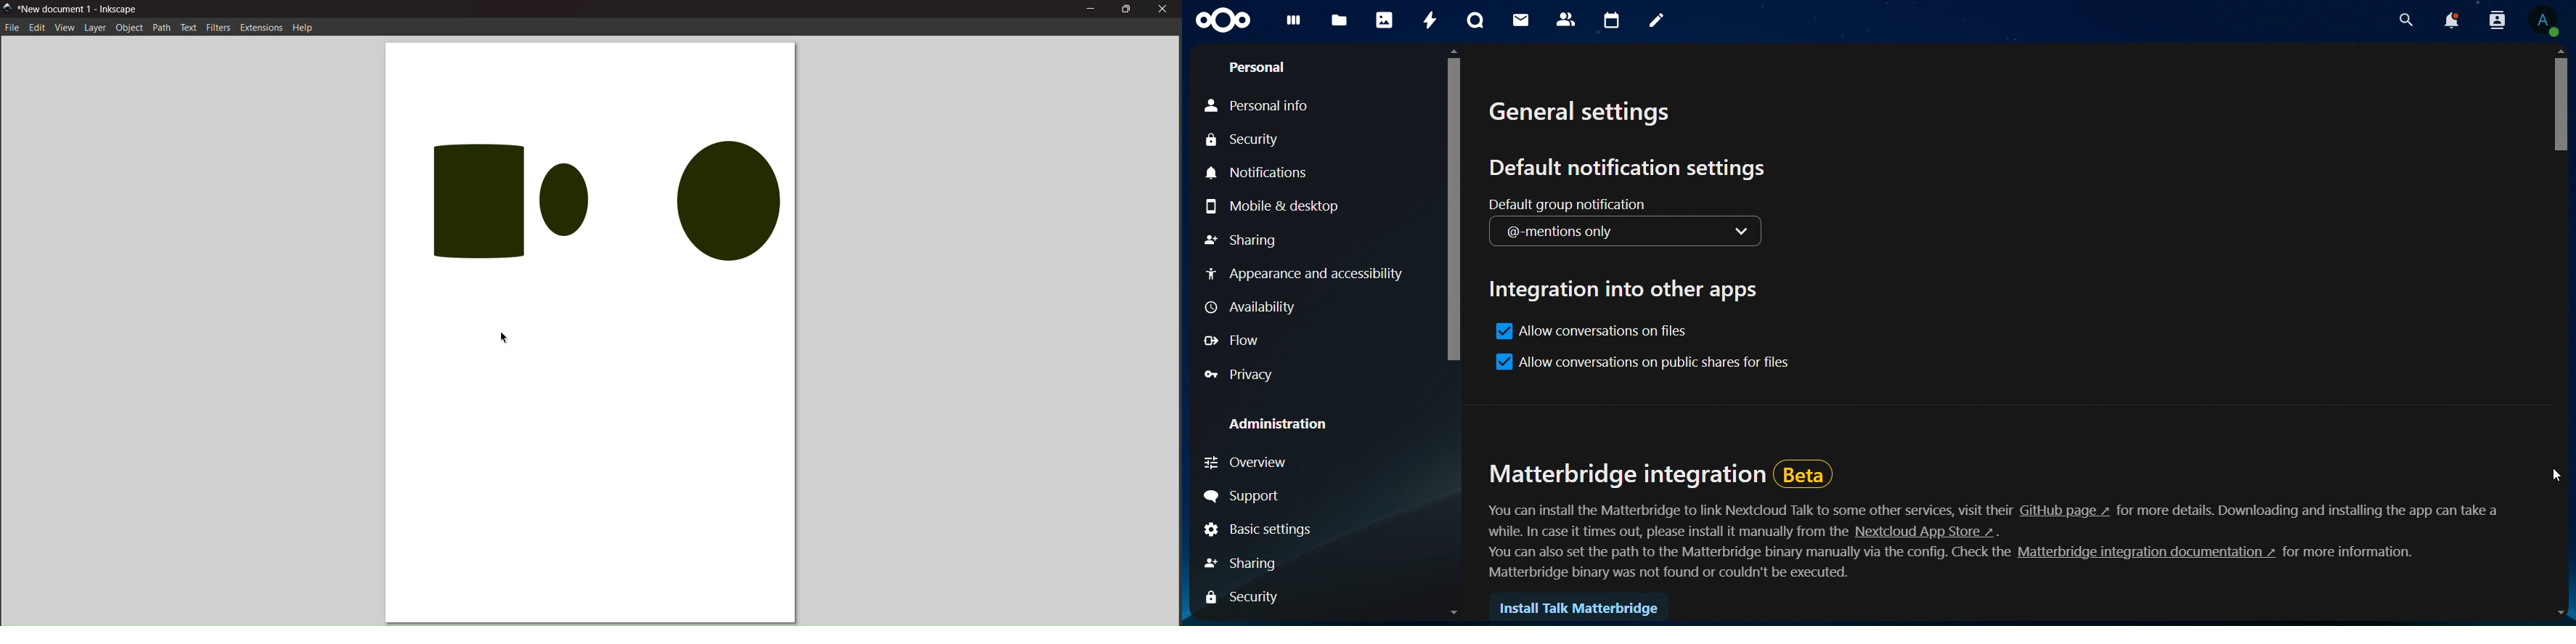 The height and width of the screenshot is (644, 2576). What do you see at coordinates (1222, 20) in the screenshot?
I see `icon` at bounding box center [1222, 20].